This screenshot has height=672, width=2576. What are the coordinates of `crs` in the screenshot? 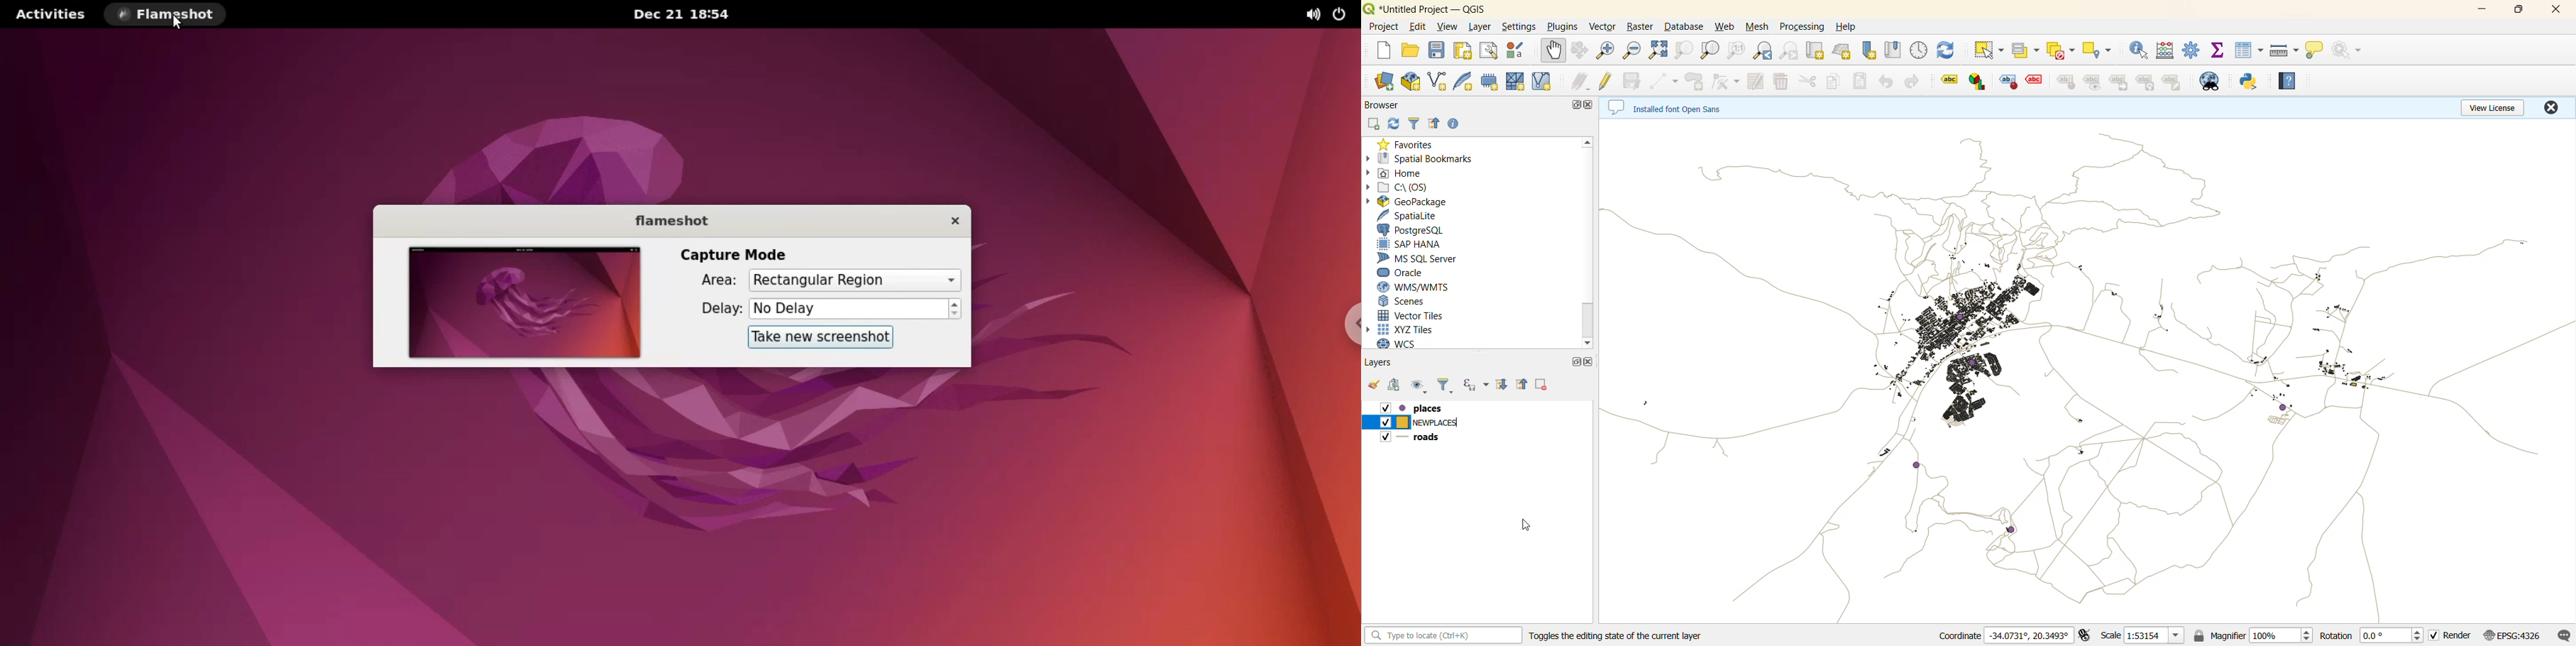 It's located at (2518, 635).